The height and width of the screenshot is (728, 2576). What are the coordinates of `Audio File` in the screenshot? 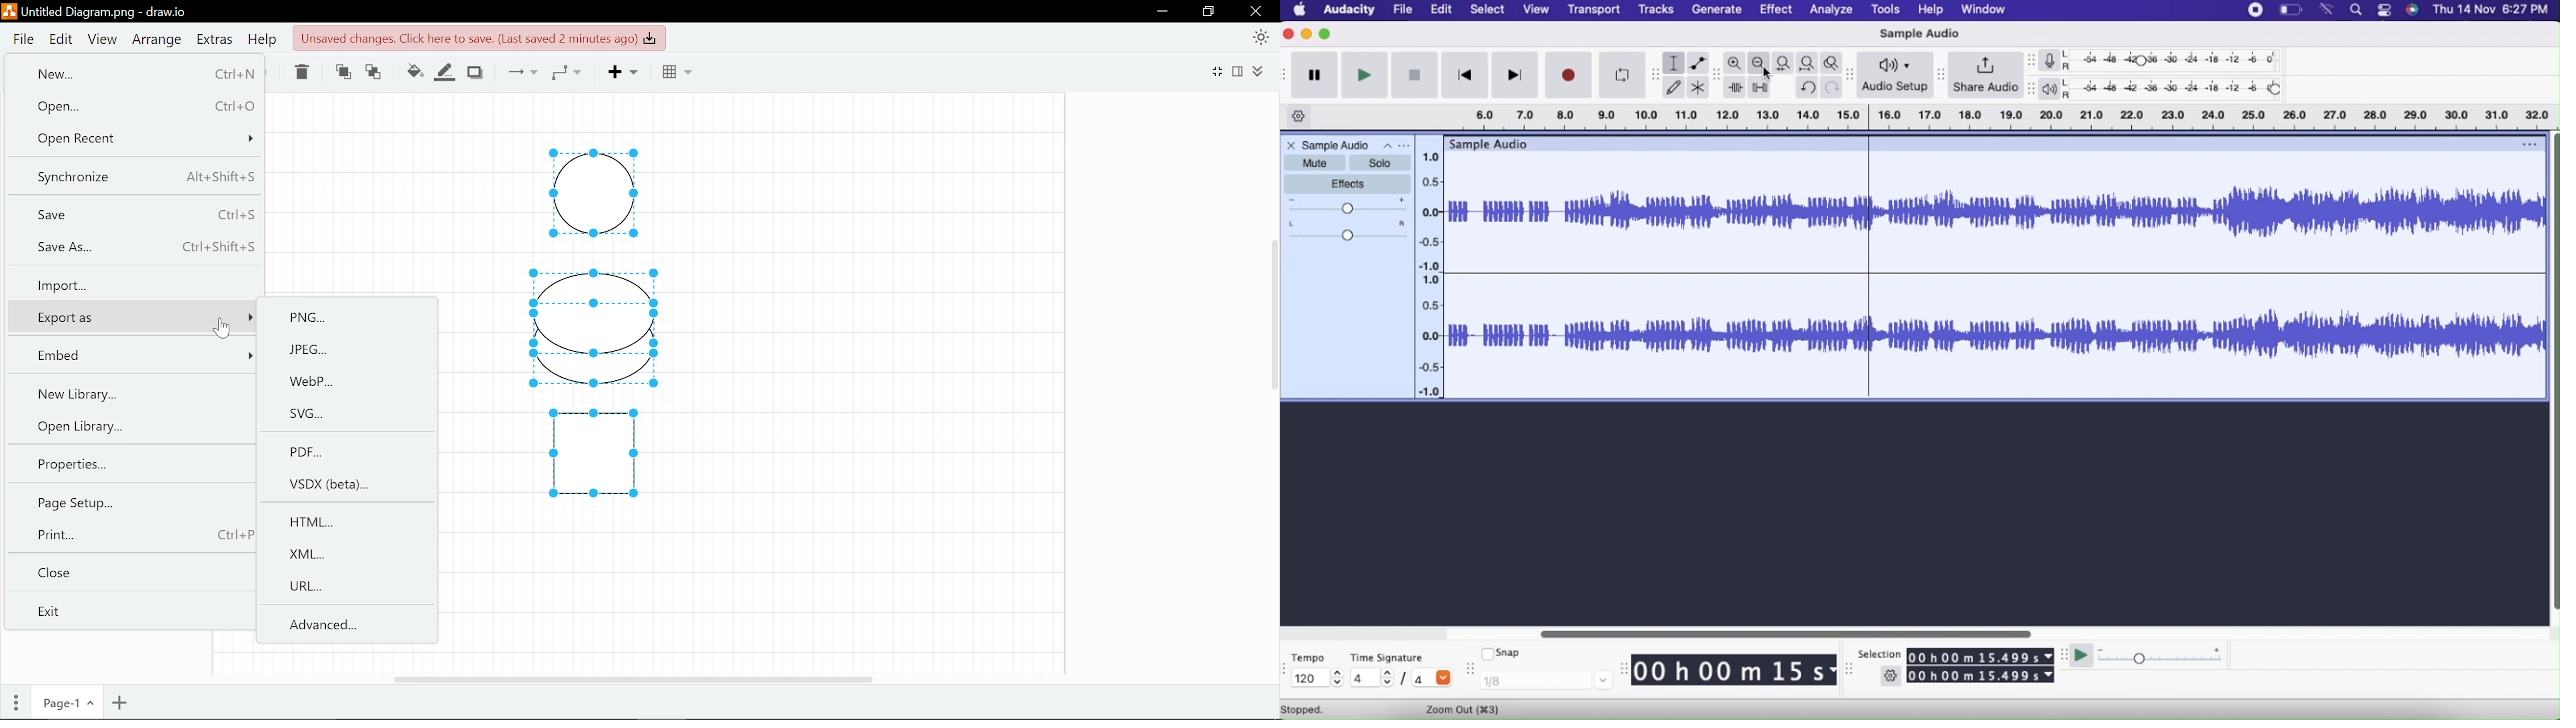 It's located at (1992, 271).